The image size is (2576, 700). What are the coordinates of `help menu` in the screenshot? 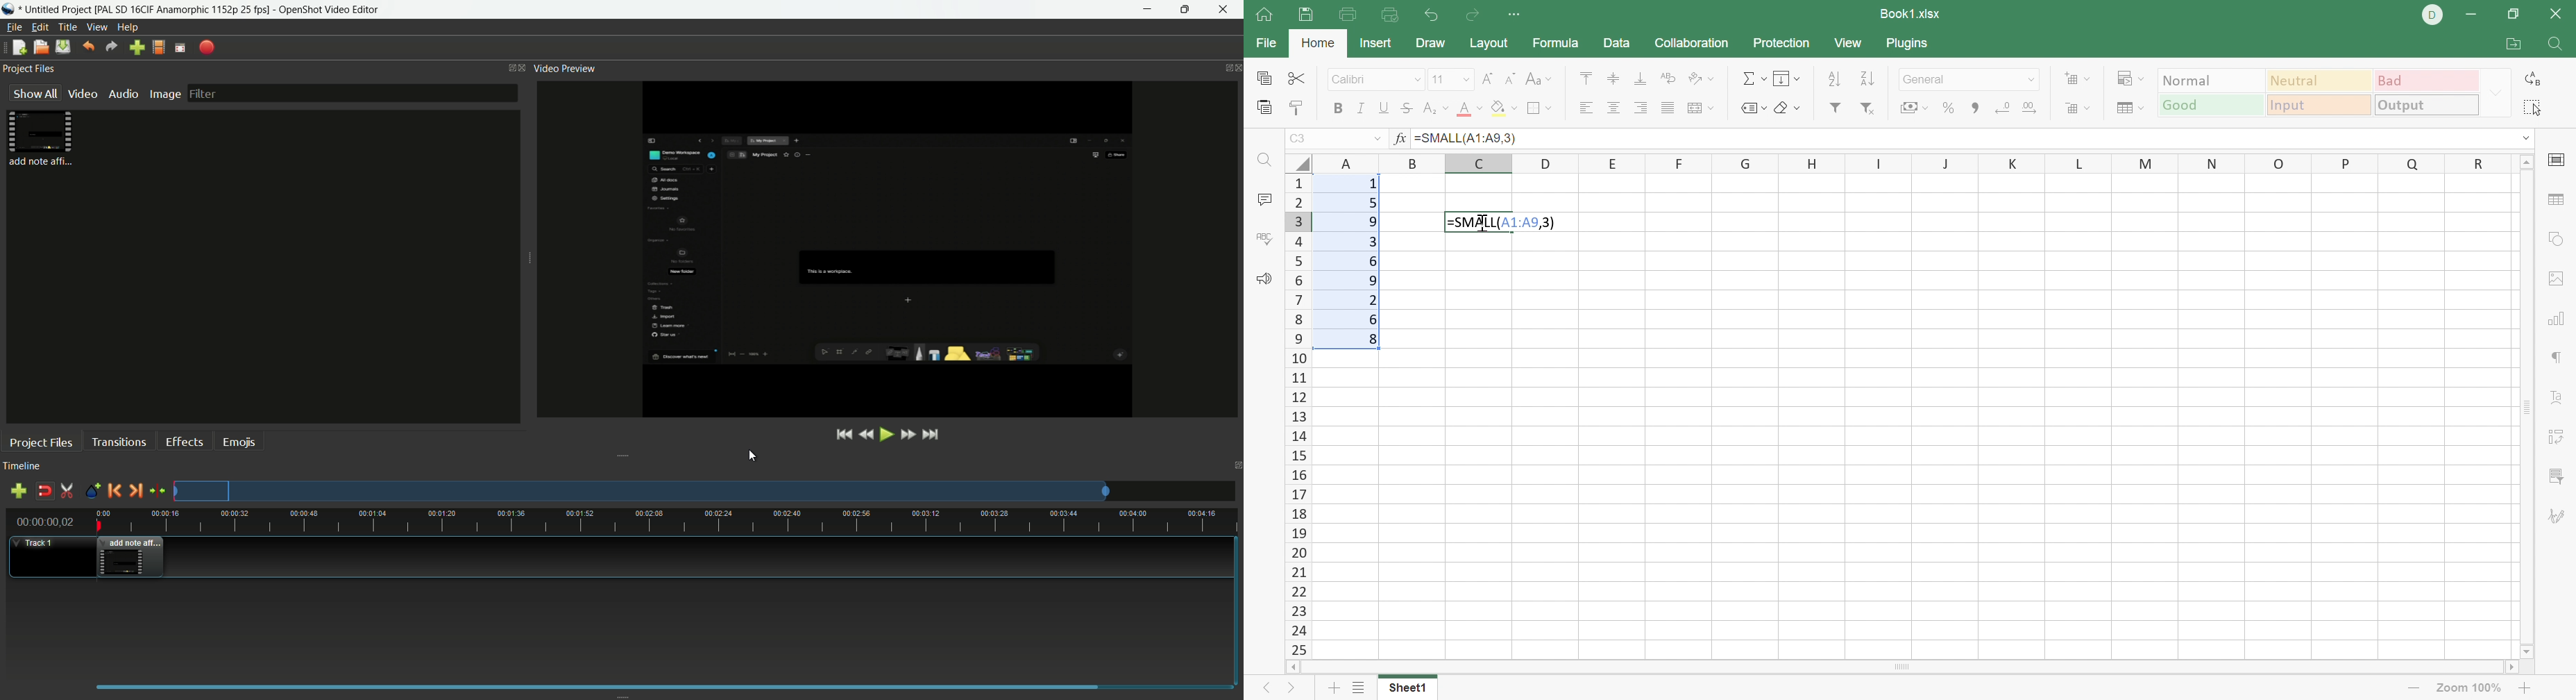 It's located at (129, 26).